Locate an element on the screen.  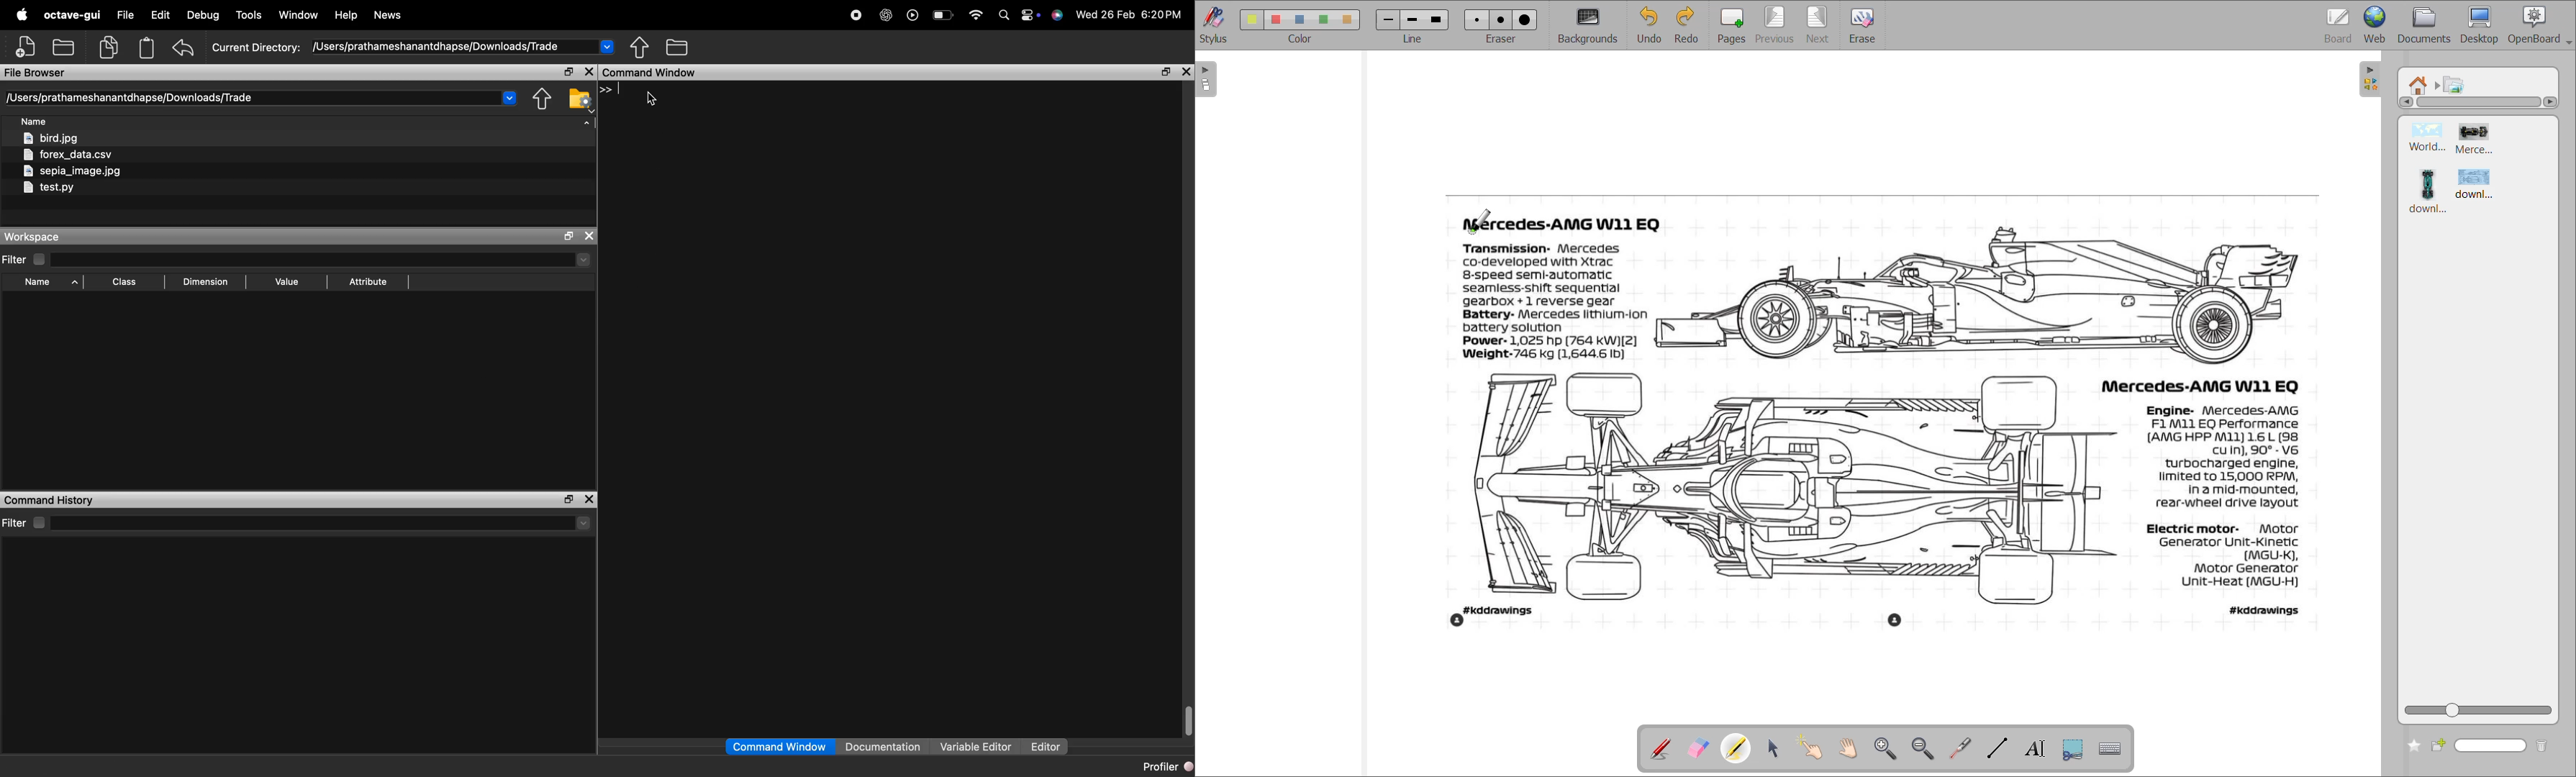
dropdown is located at coordinates (584, 260).